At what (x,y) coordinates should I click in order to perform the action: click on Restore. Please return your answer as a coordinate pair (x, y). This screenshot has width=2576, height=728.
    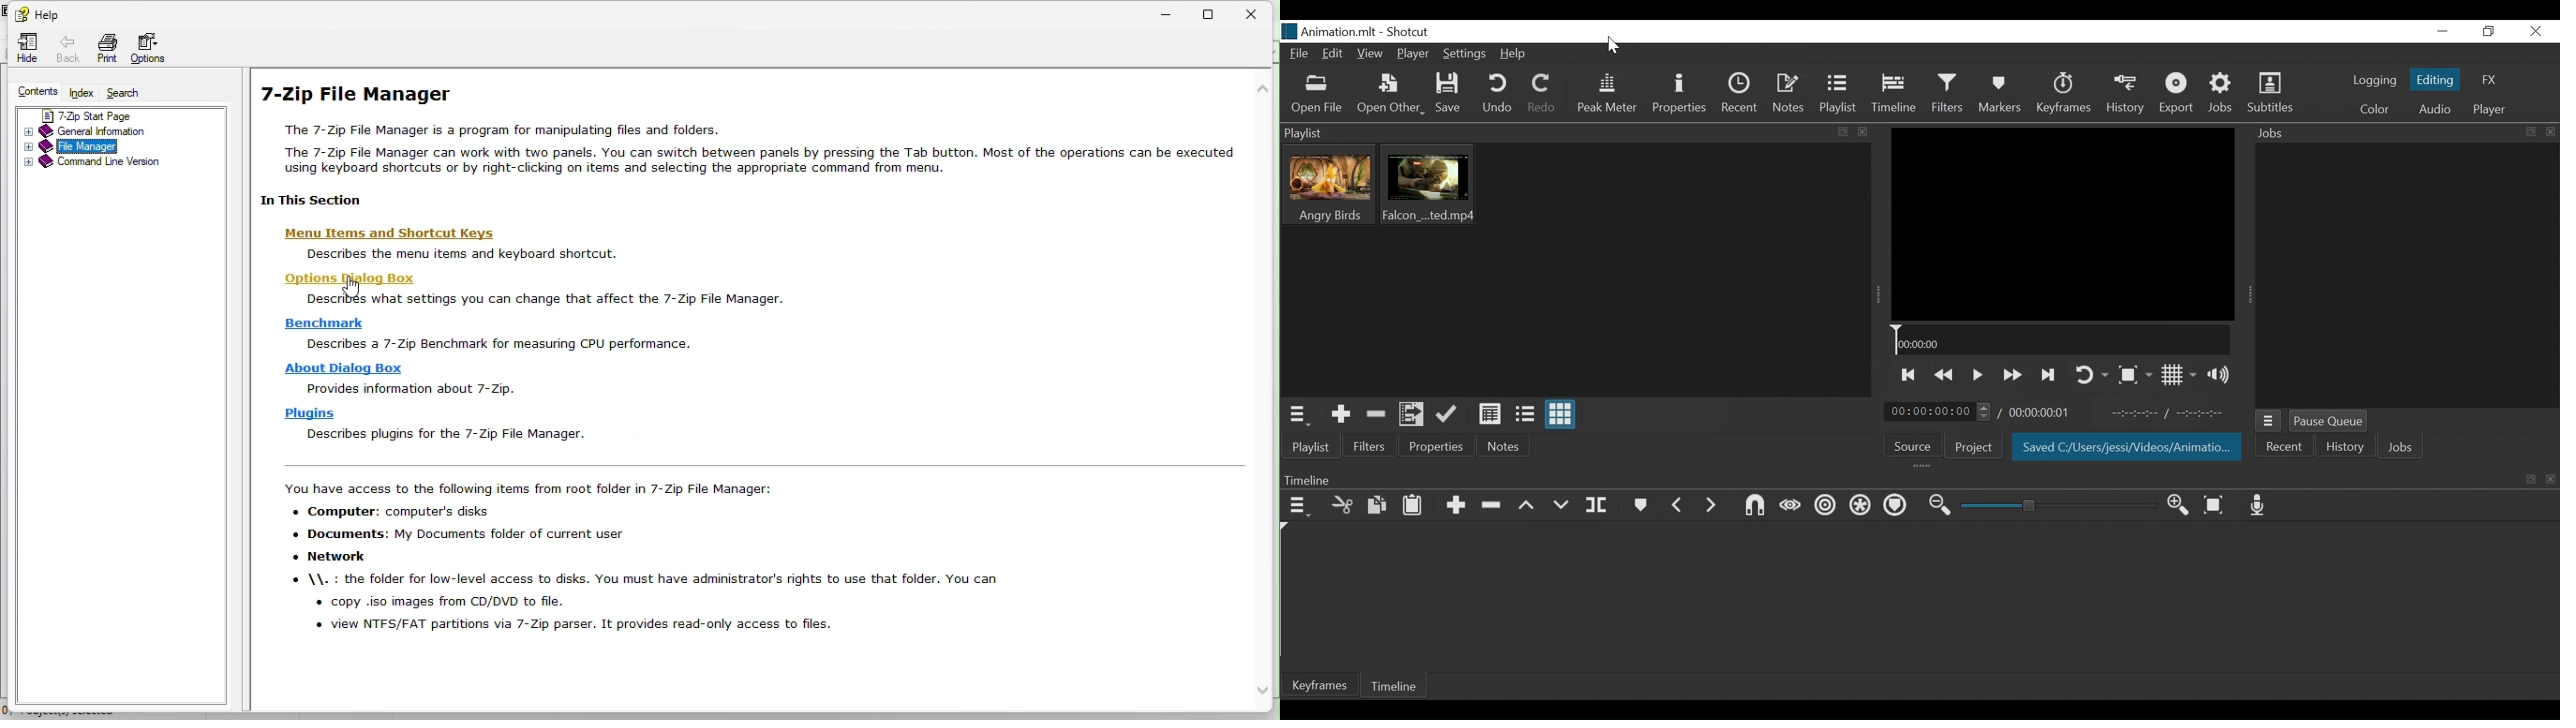
    Looking at the image, I should click on (2487, 32).